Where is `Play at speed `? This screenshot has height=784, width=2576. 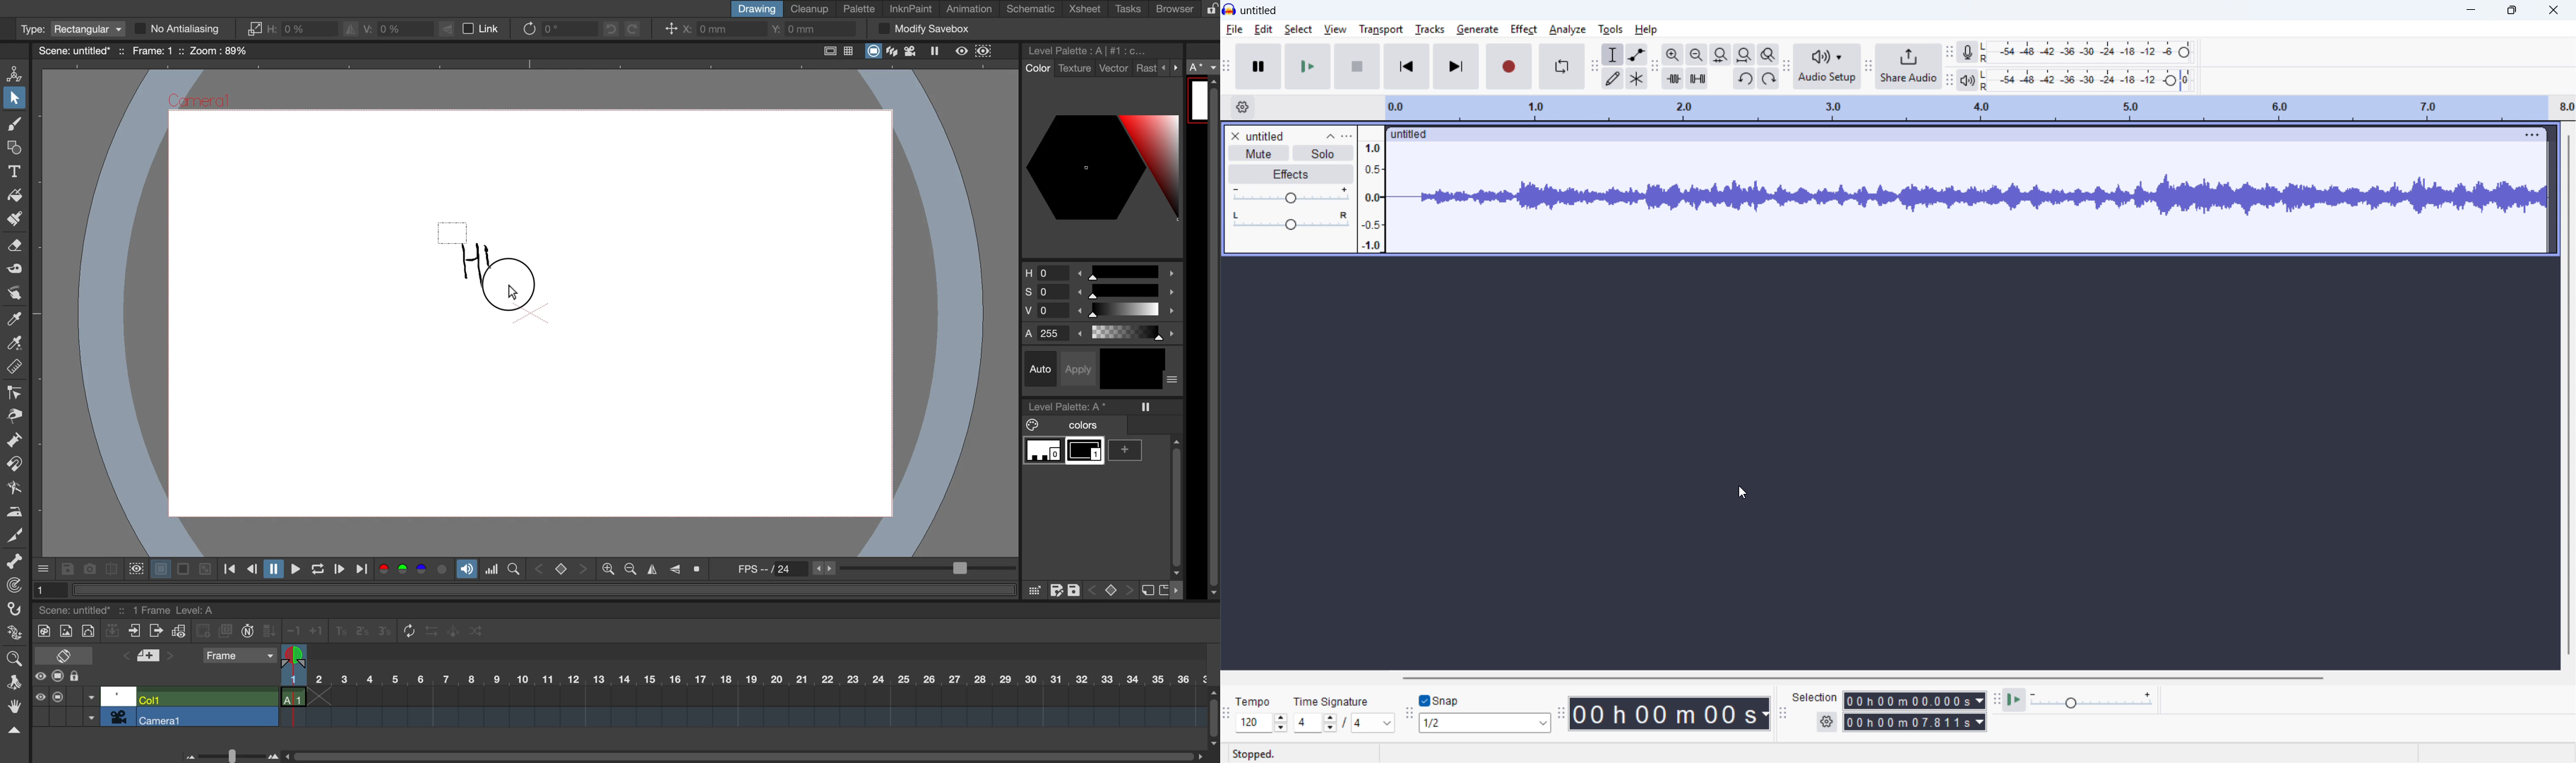
Play at speed  is located at coordinates (2012, 700).